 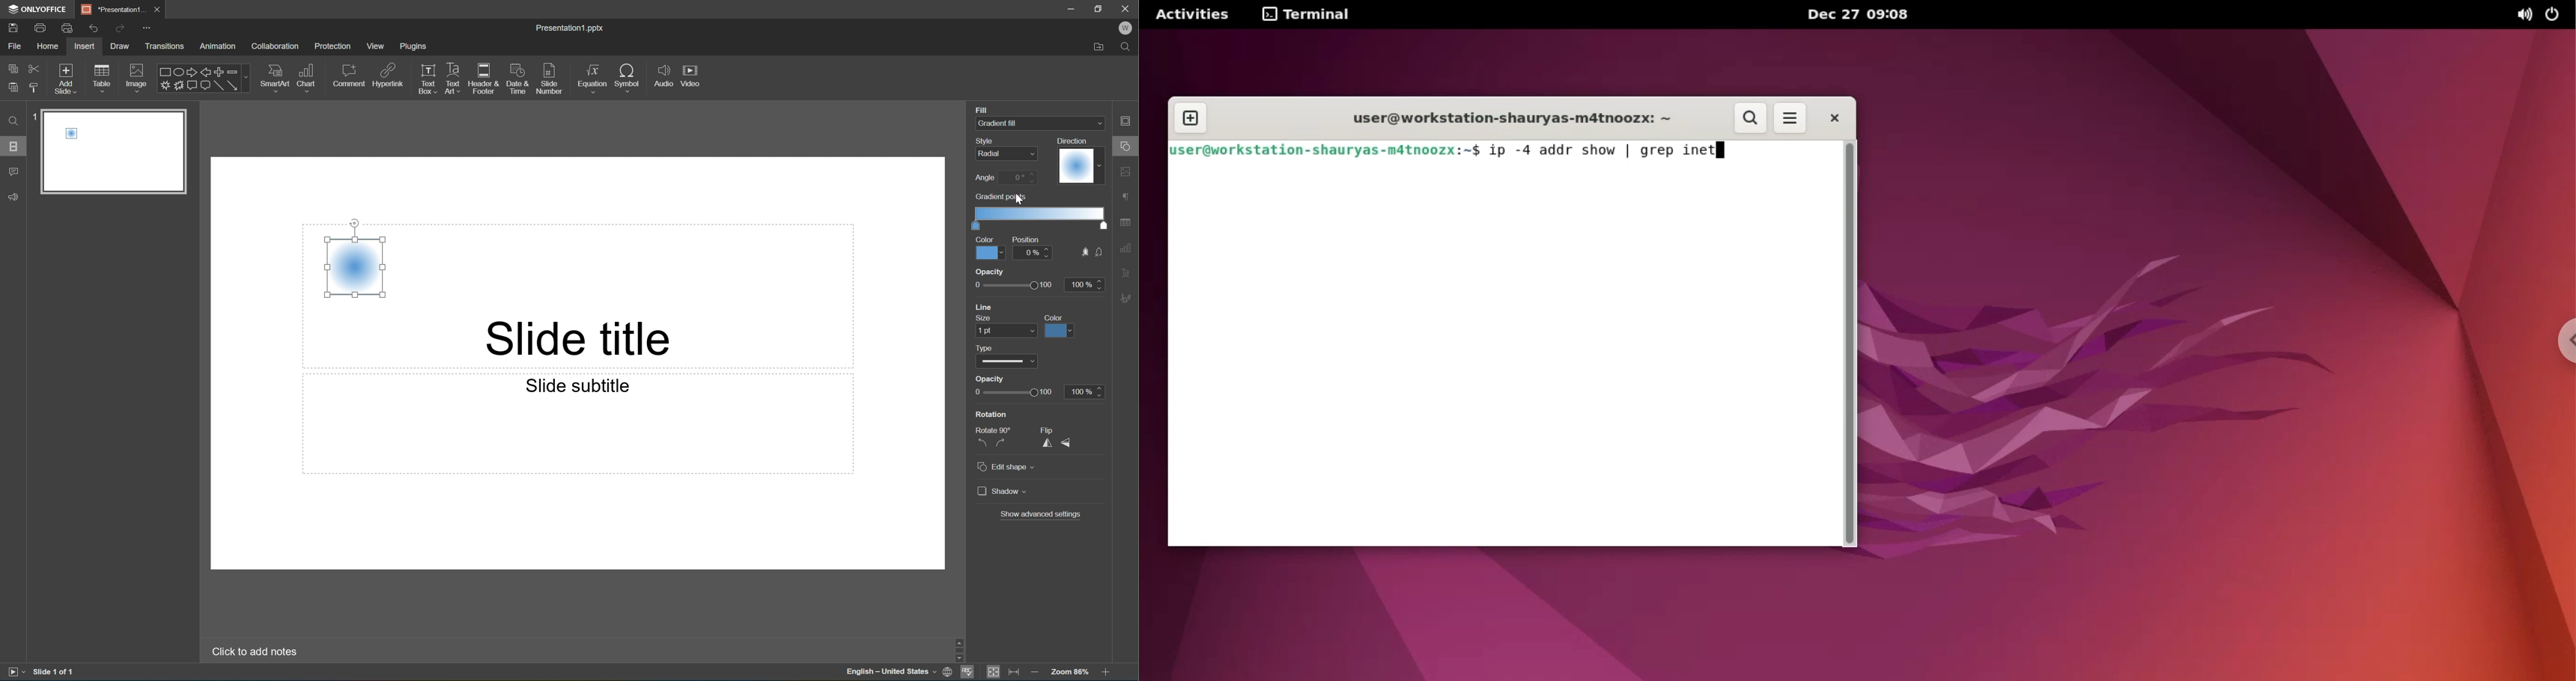 I want to click on Zoom in, so click(x=1109, y=672).